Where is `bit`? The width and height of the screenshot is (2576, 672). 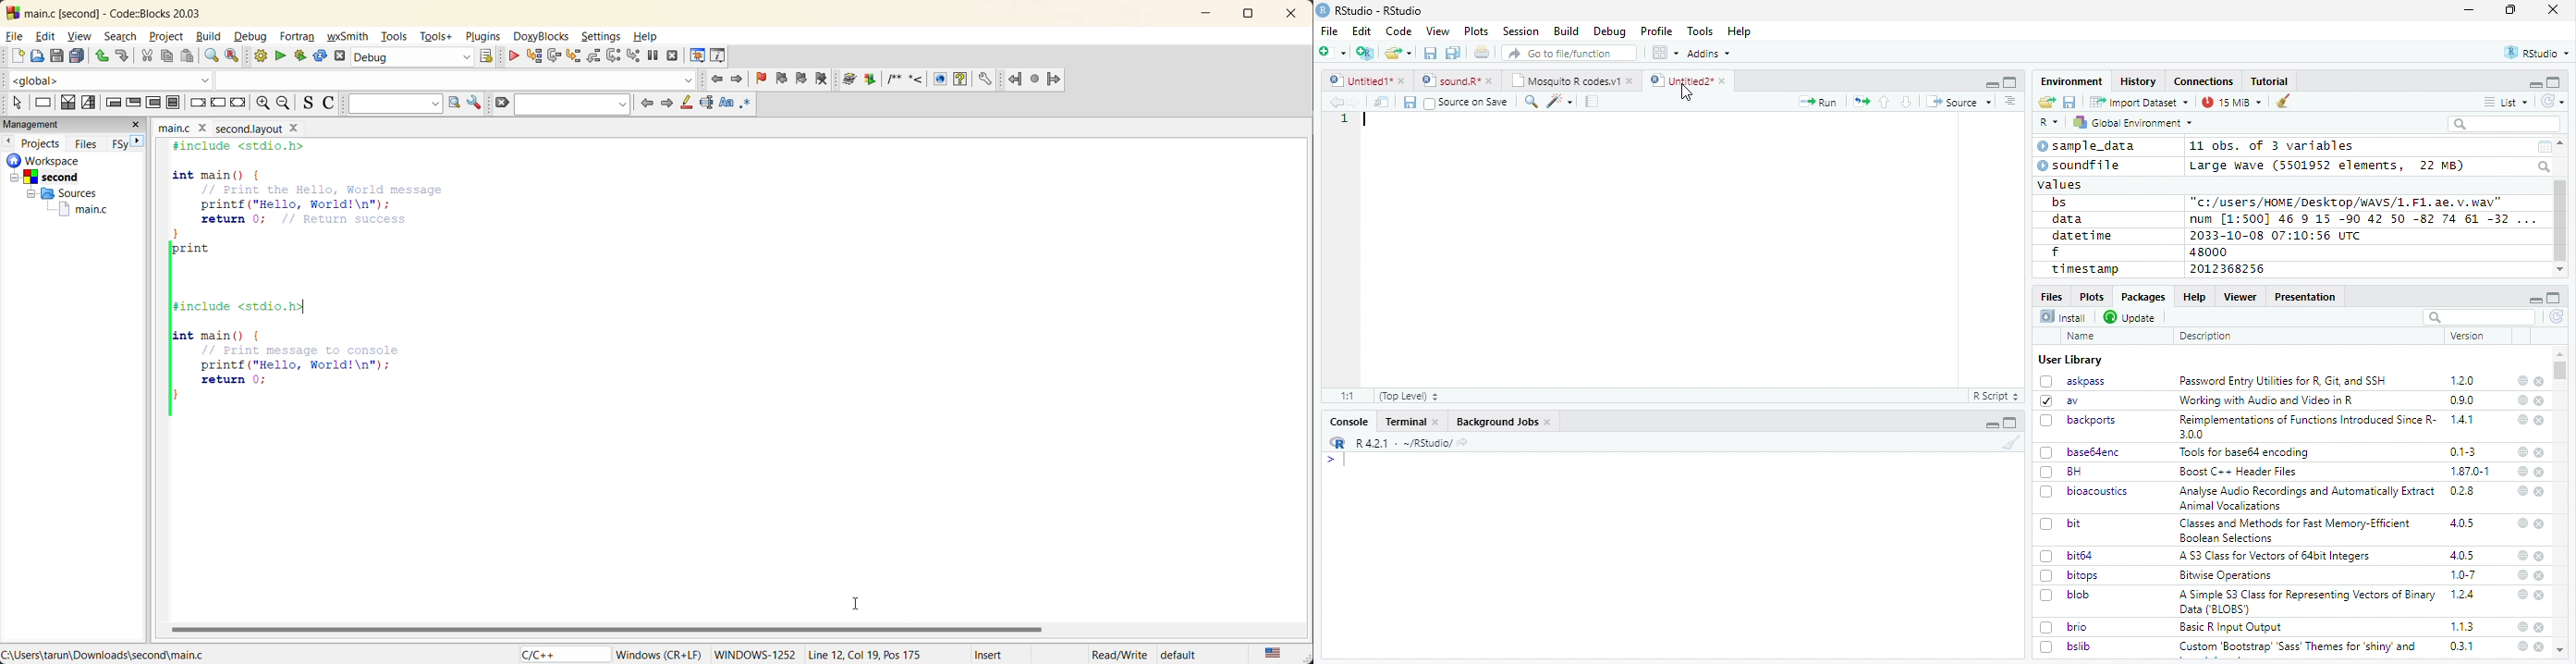 bit is located at coordinates (2061, 524).